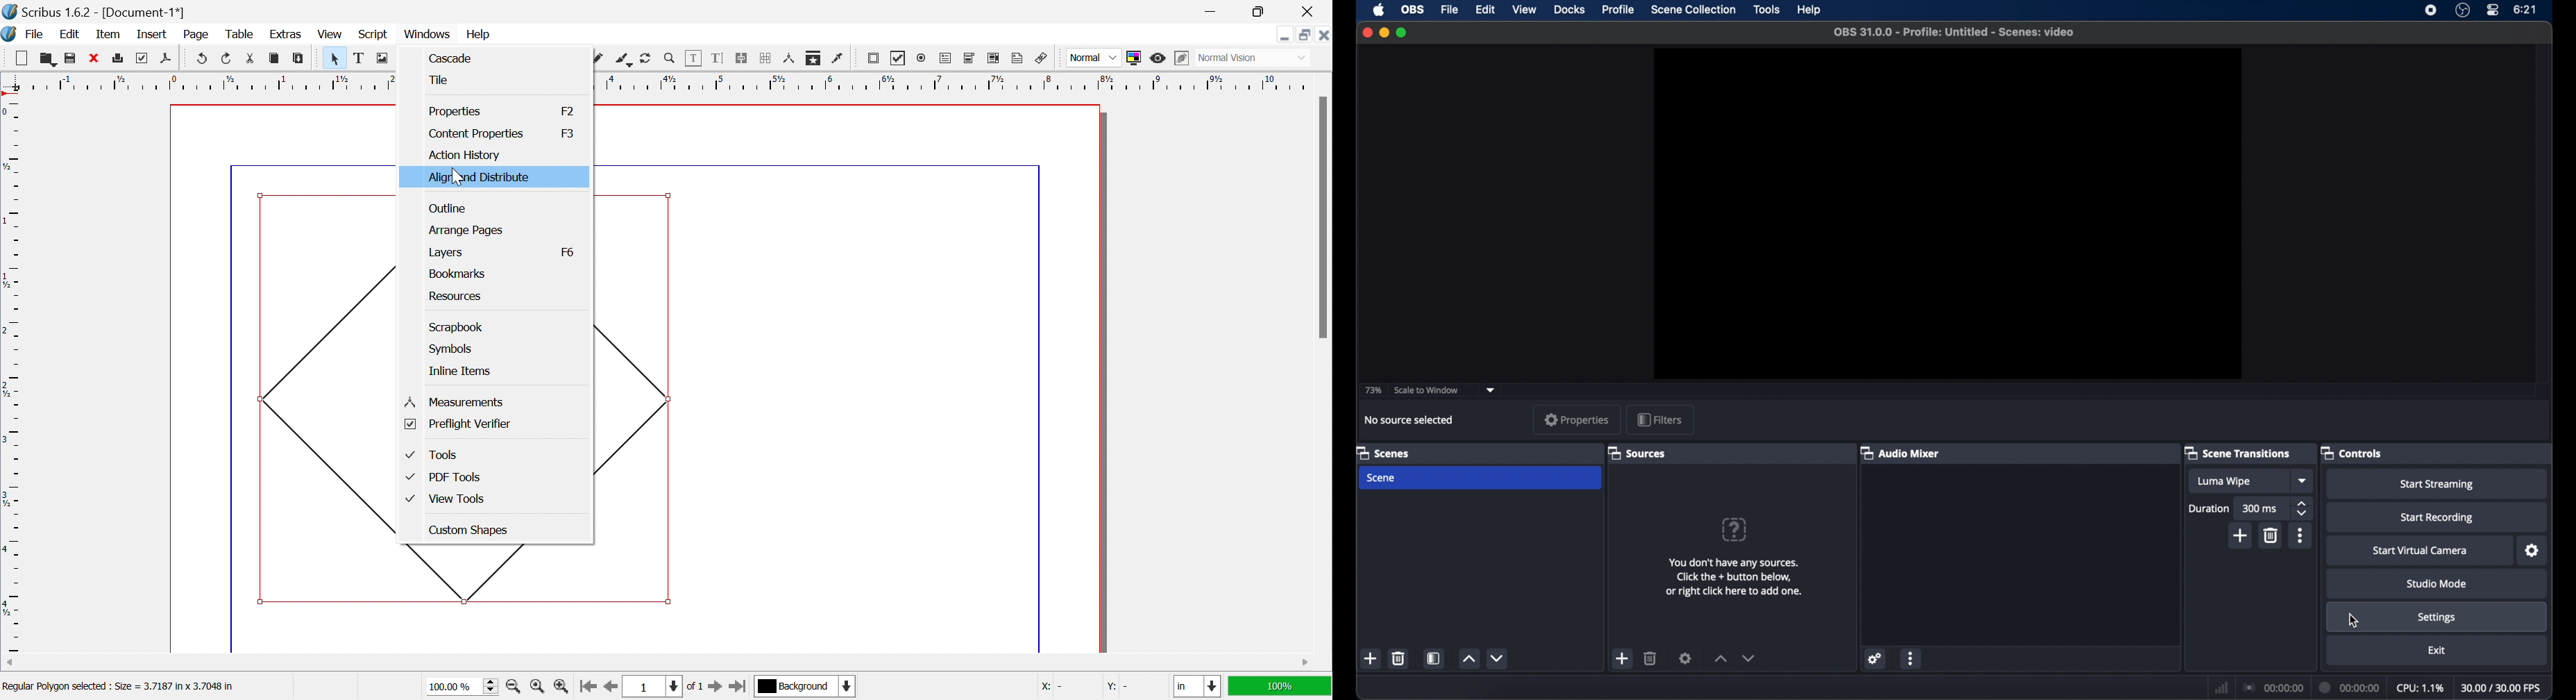 This screenshot has width=2576, height=700. I want to click on Custom shapes, so click(471, 529).